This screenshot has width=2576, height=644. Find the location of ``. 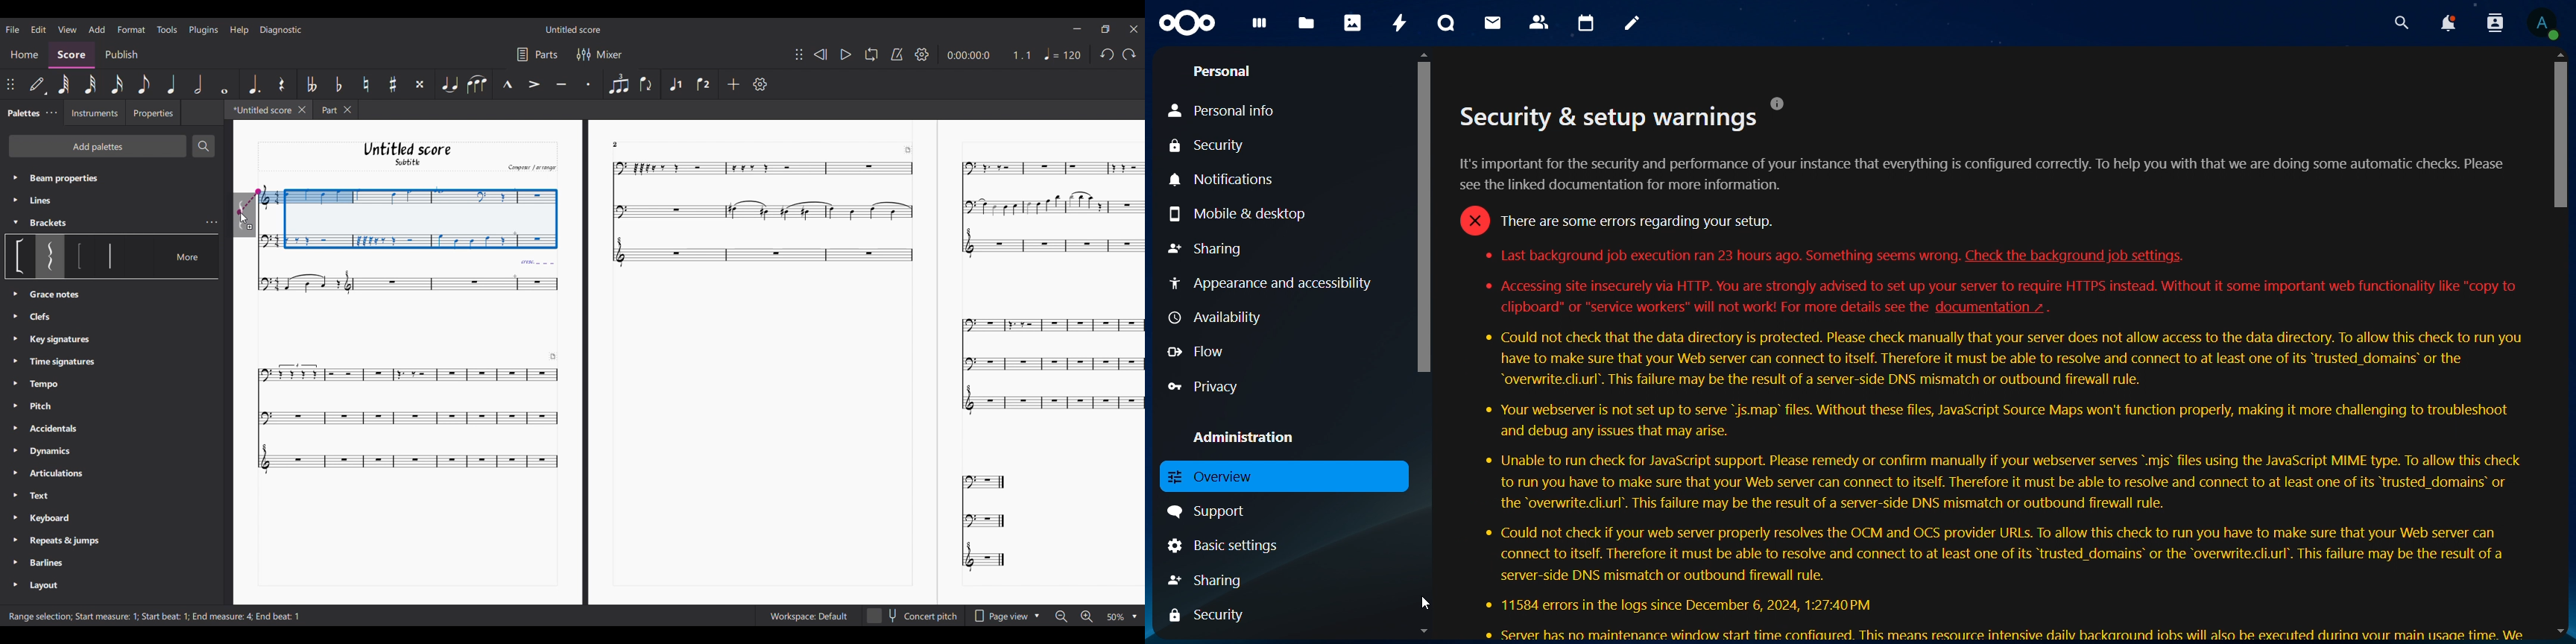

 is located at coordinates (14, 497).